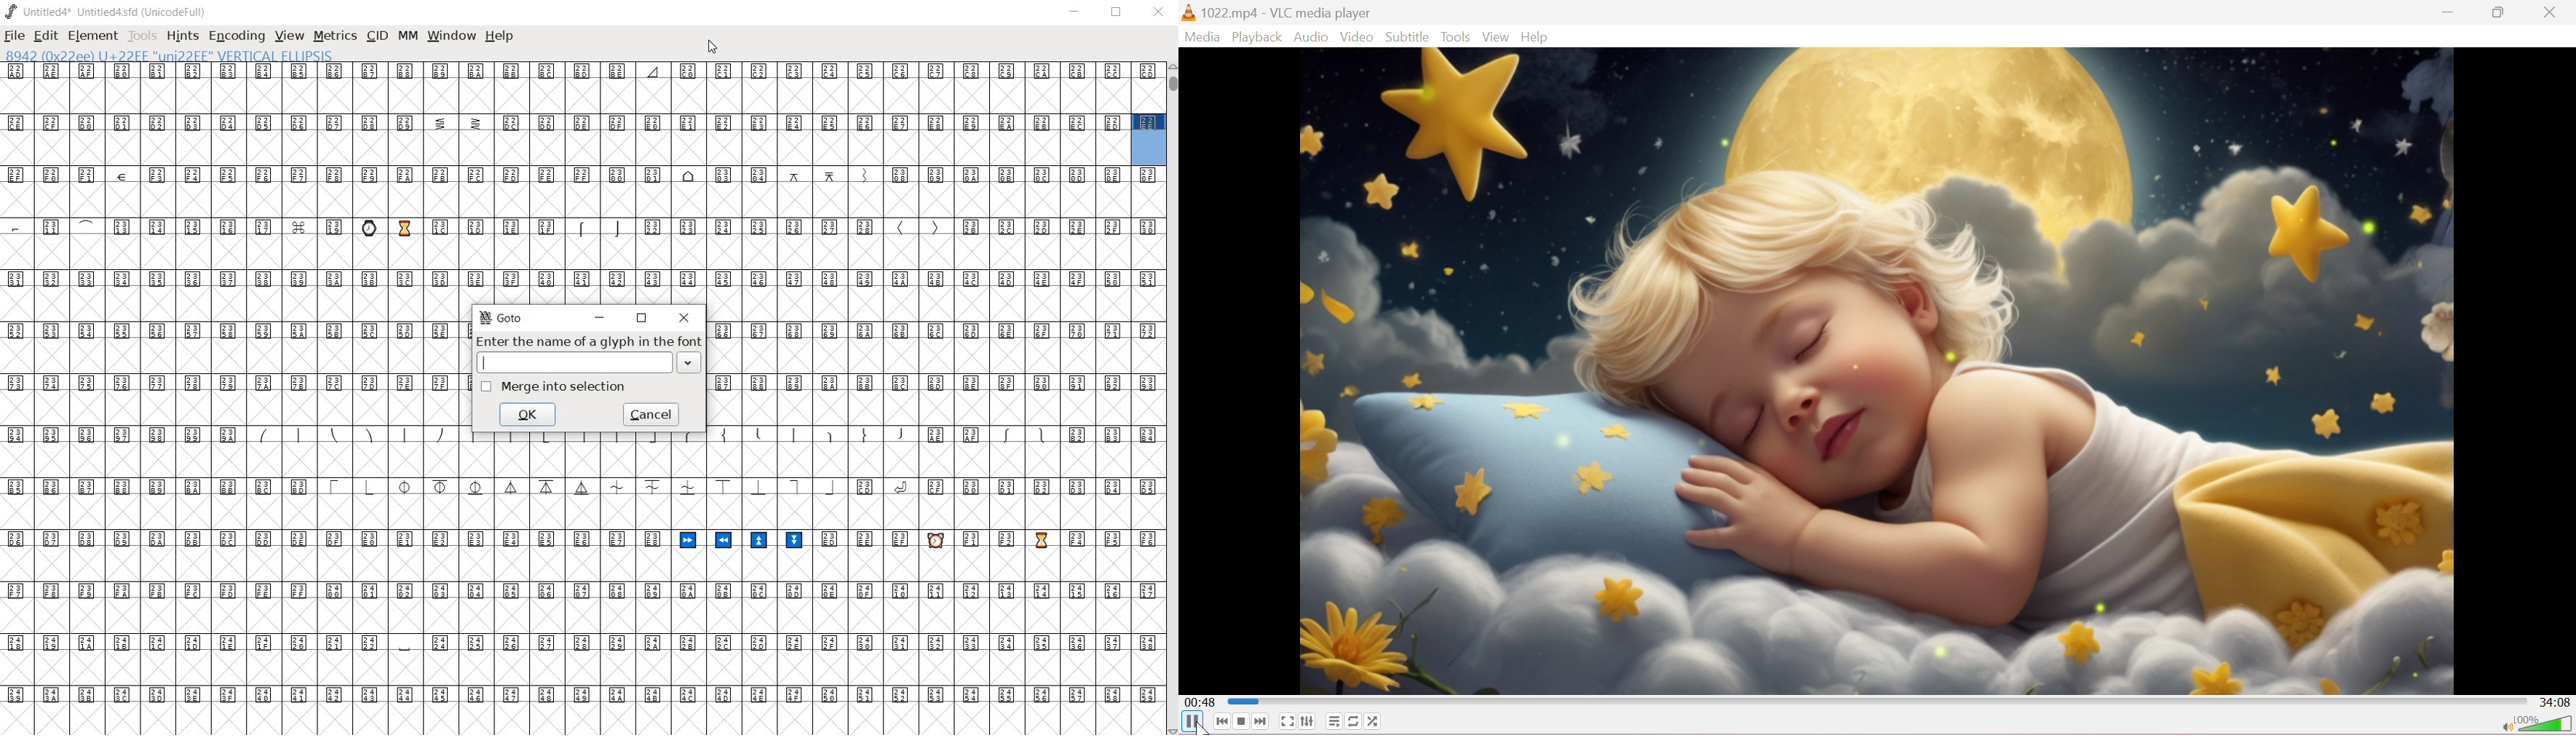 The height and width of the screenshot is (756, 2576). I want to click on Previous media in the playlist, skip backward when held, so click(1221, 722).